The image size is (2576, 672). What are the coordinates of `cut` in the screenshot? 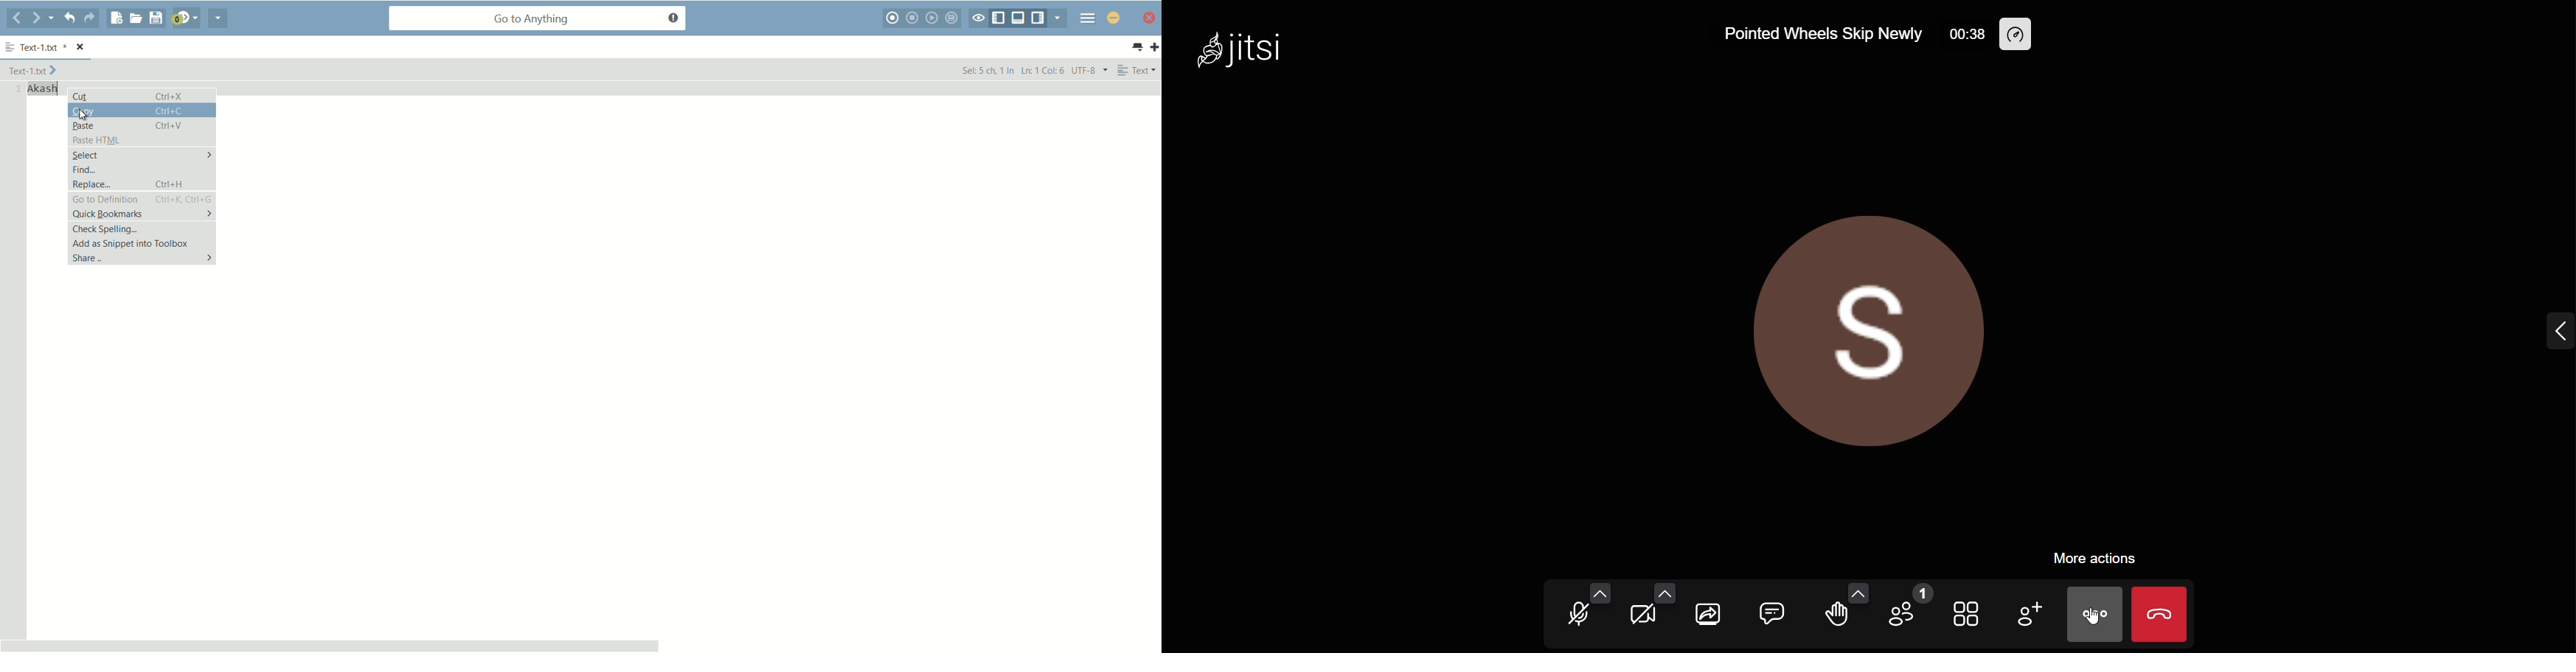 It's located at (142, 96).